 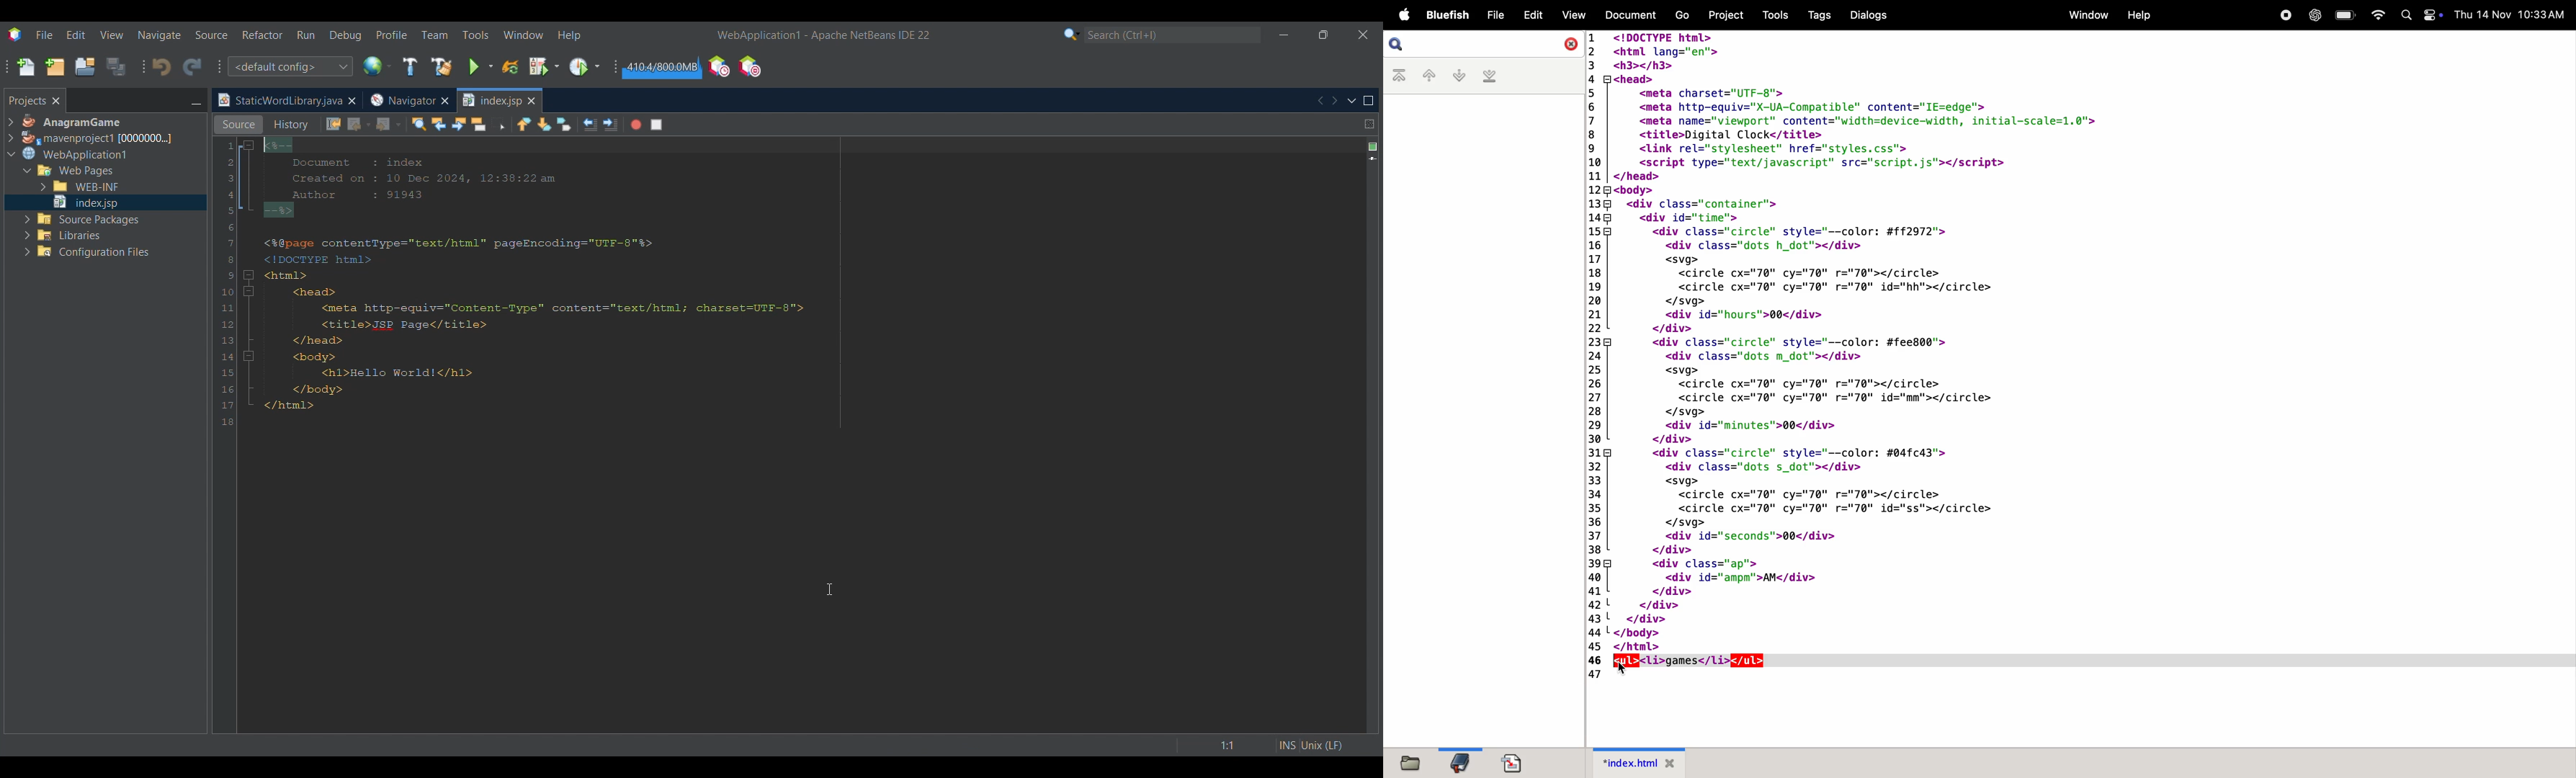 What do you see at coordinates (1518, 763) in the screenshot?
I see `document` at bounding box center [1518, 763].